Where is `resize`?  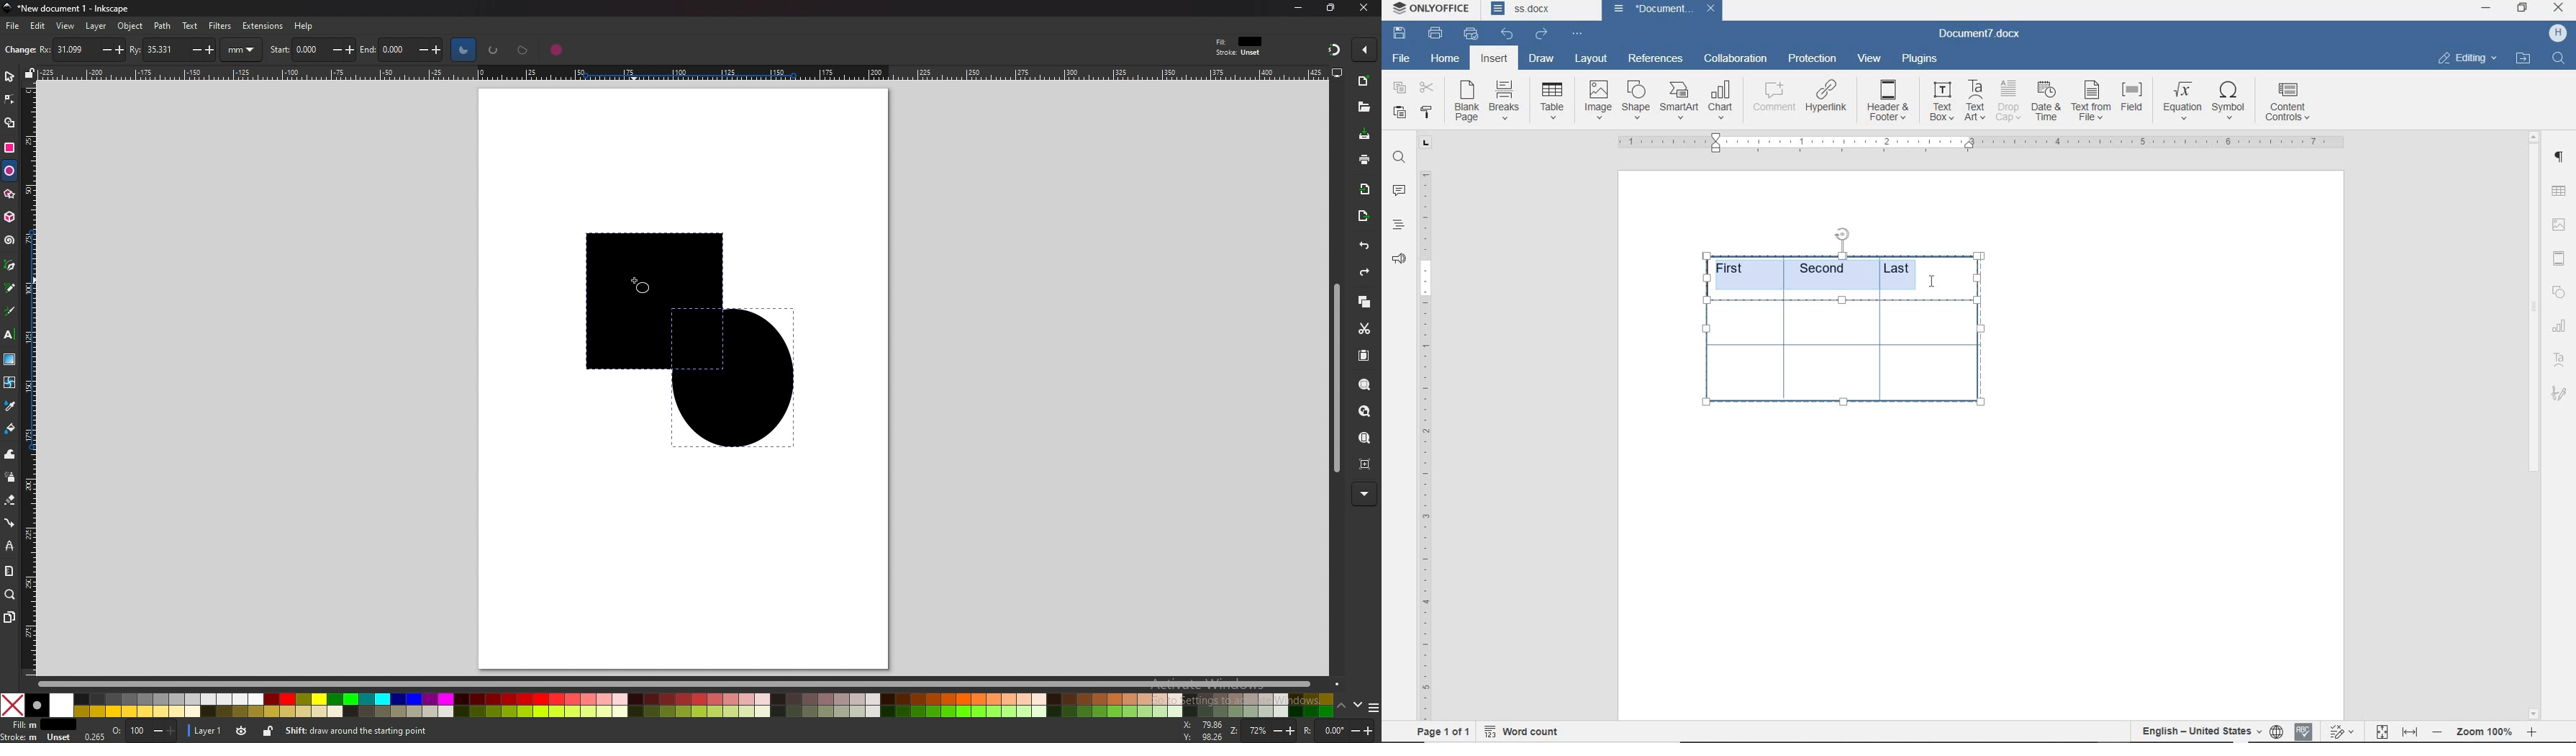 resize is located at coordinates (1330, 9).